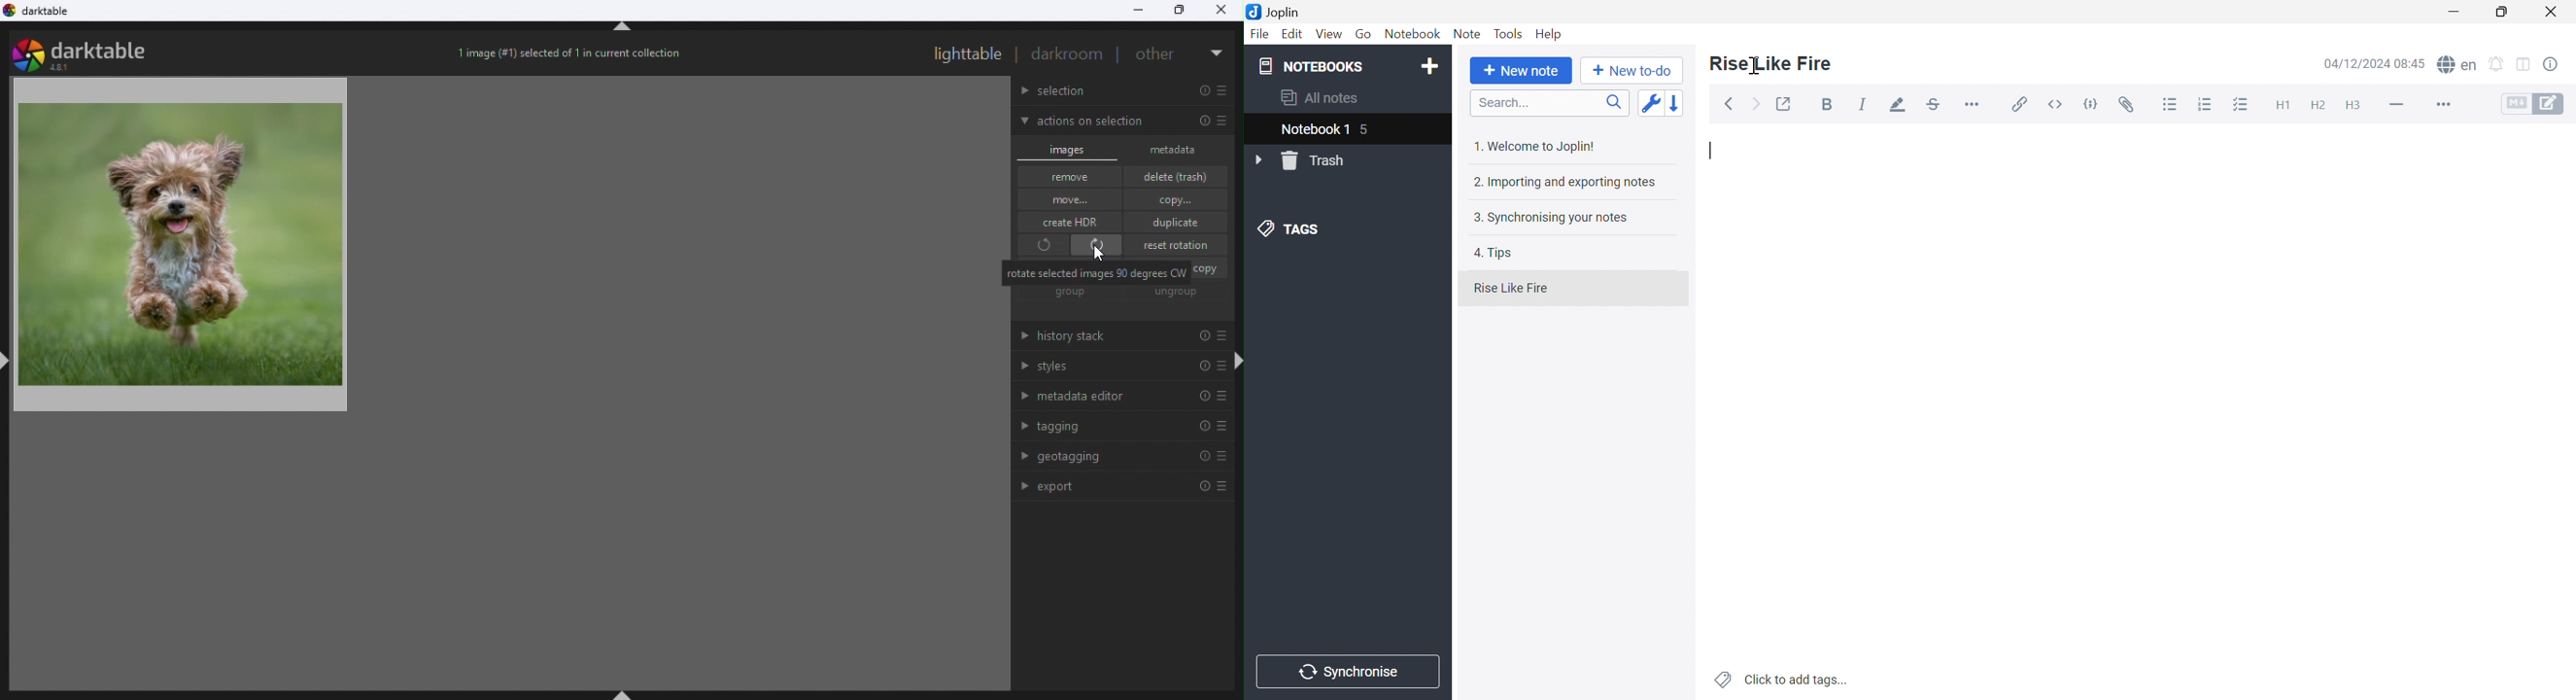 Image resolution: width=2576 pixels, height=700 pixels. Describe the element at coordinates (1180, 222) in the screenshot. I see `Duplicate` at that location.